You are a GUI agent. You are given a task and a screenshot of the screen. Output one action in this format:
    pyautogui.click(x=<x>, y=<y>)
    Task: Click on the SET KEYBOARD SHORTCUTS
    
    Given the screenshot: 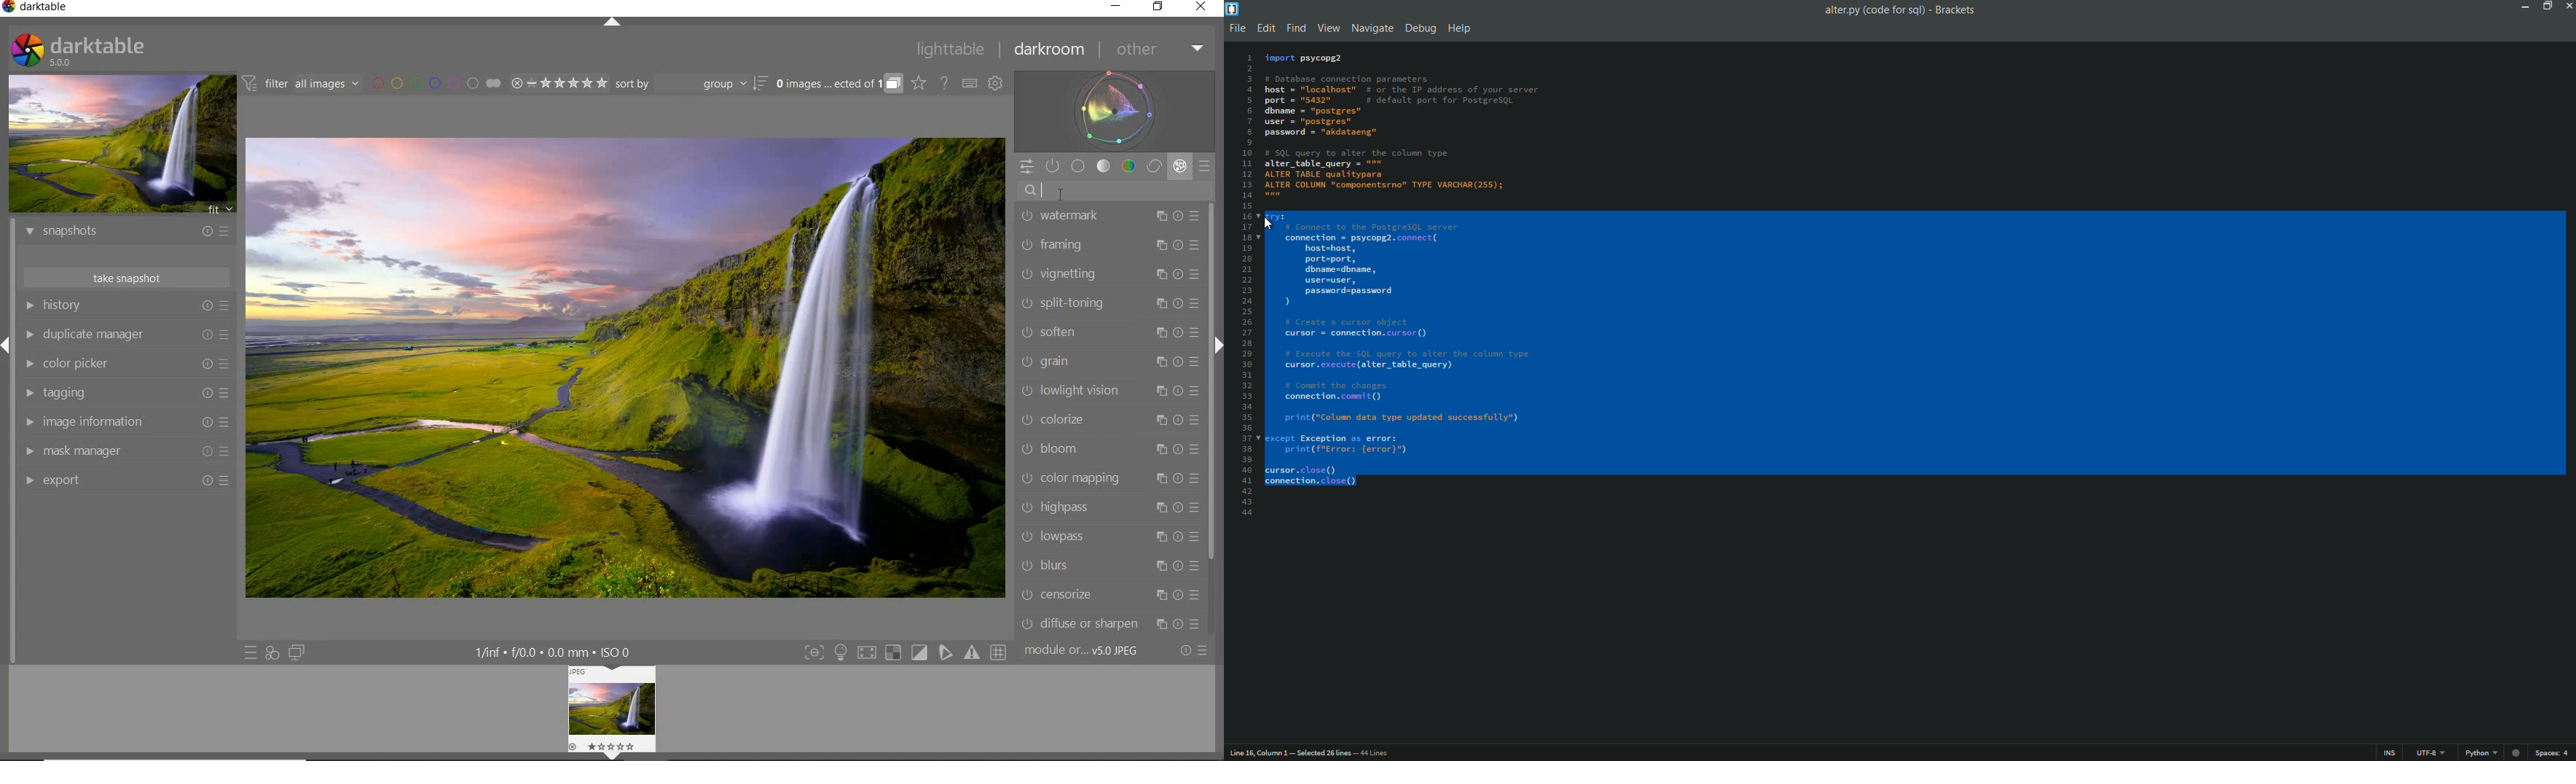 What is the action you would take?
    pyautogui.click(x=970, y=84)
    